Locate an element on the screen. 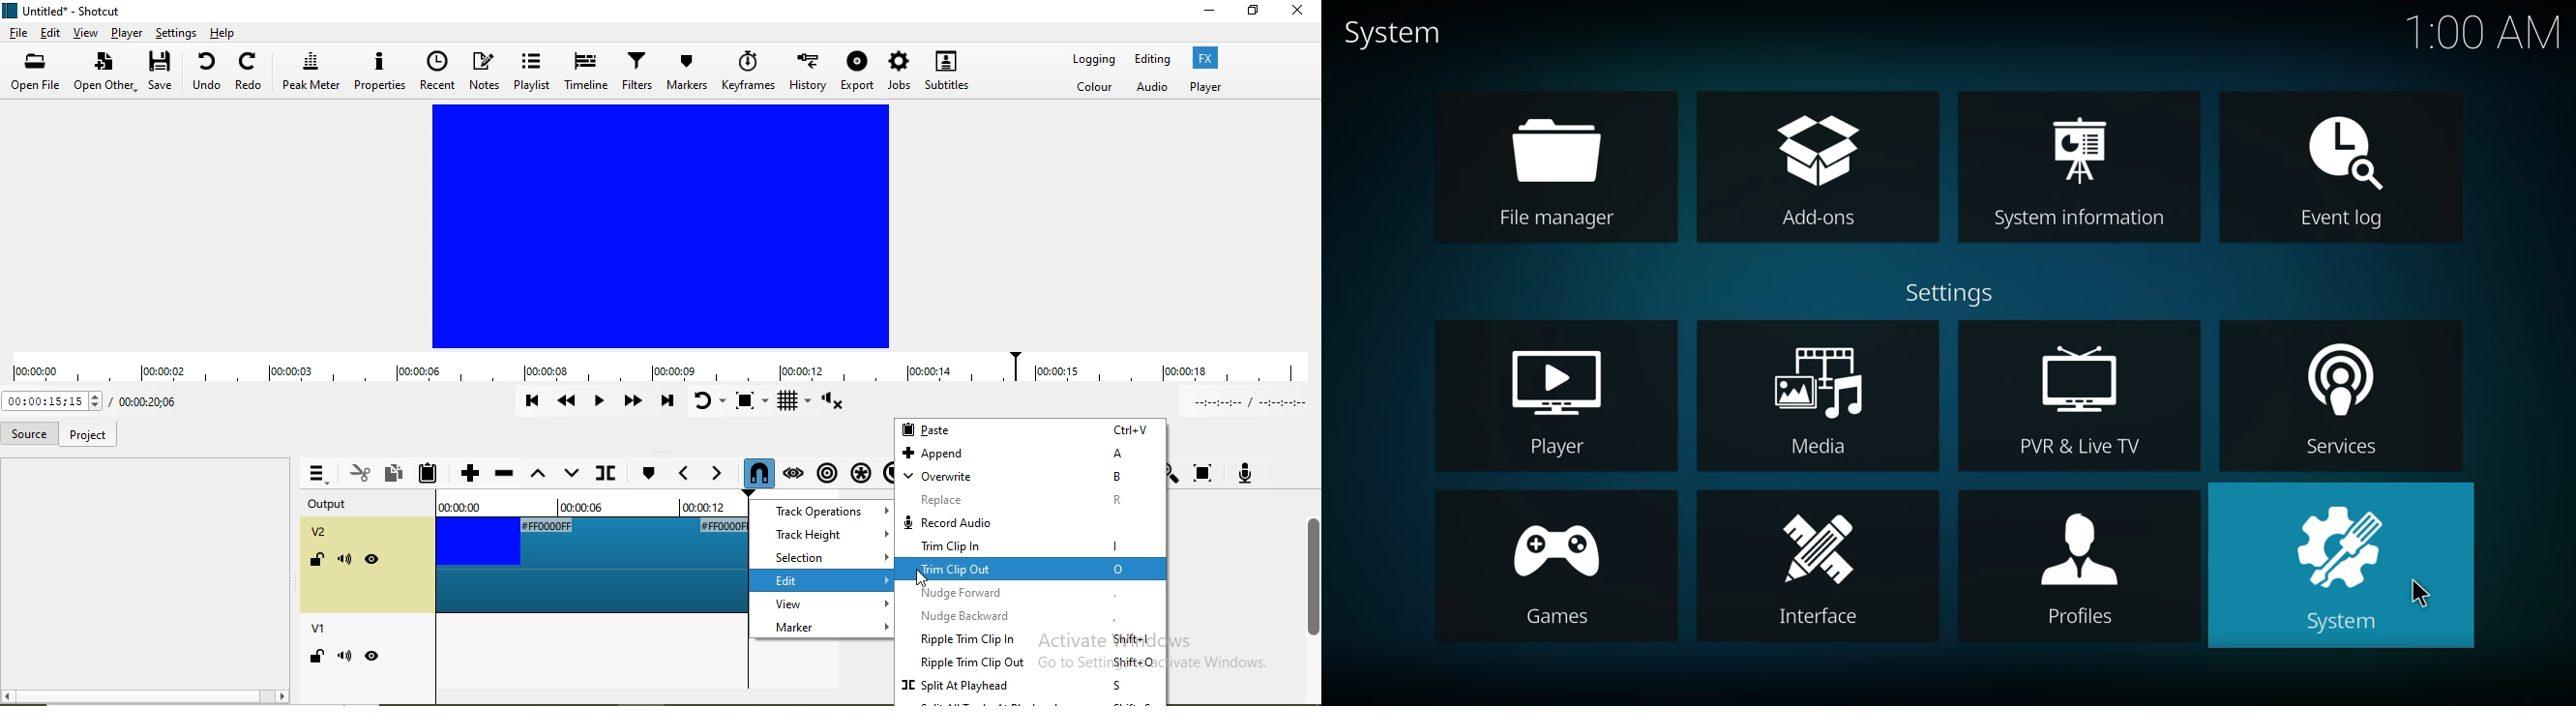 This screenshot has height=728, width=2576. video preview is located at coordinates (663, 226).